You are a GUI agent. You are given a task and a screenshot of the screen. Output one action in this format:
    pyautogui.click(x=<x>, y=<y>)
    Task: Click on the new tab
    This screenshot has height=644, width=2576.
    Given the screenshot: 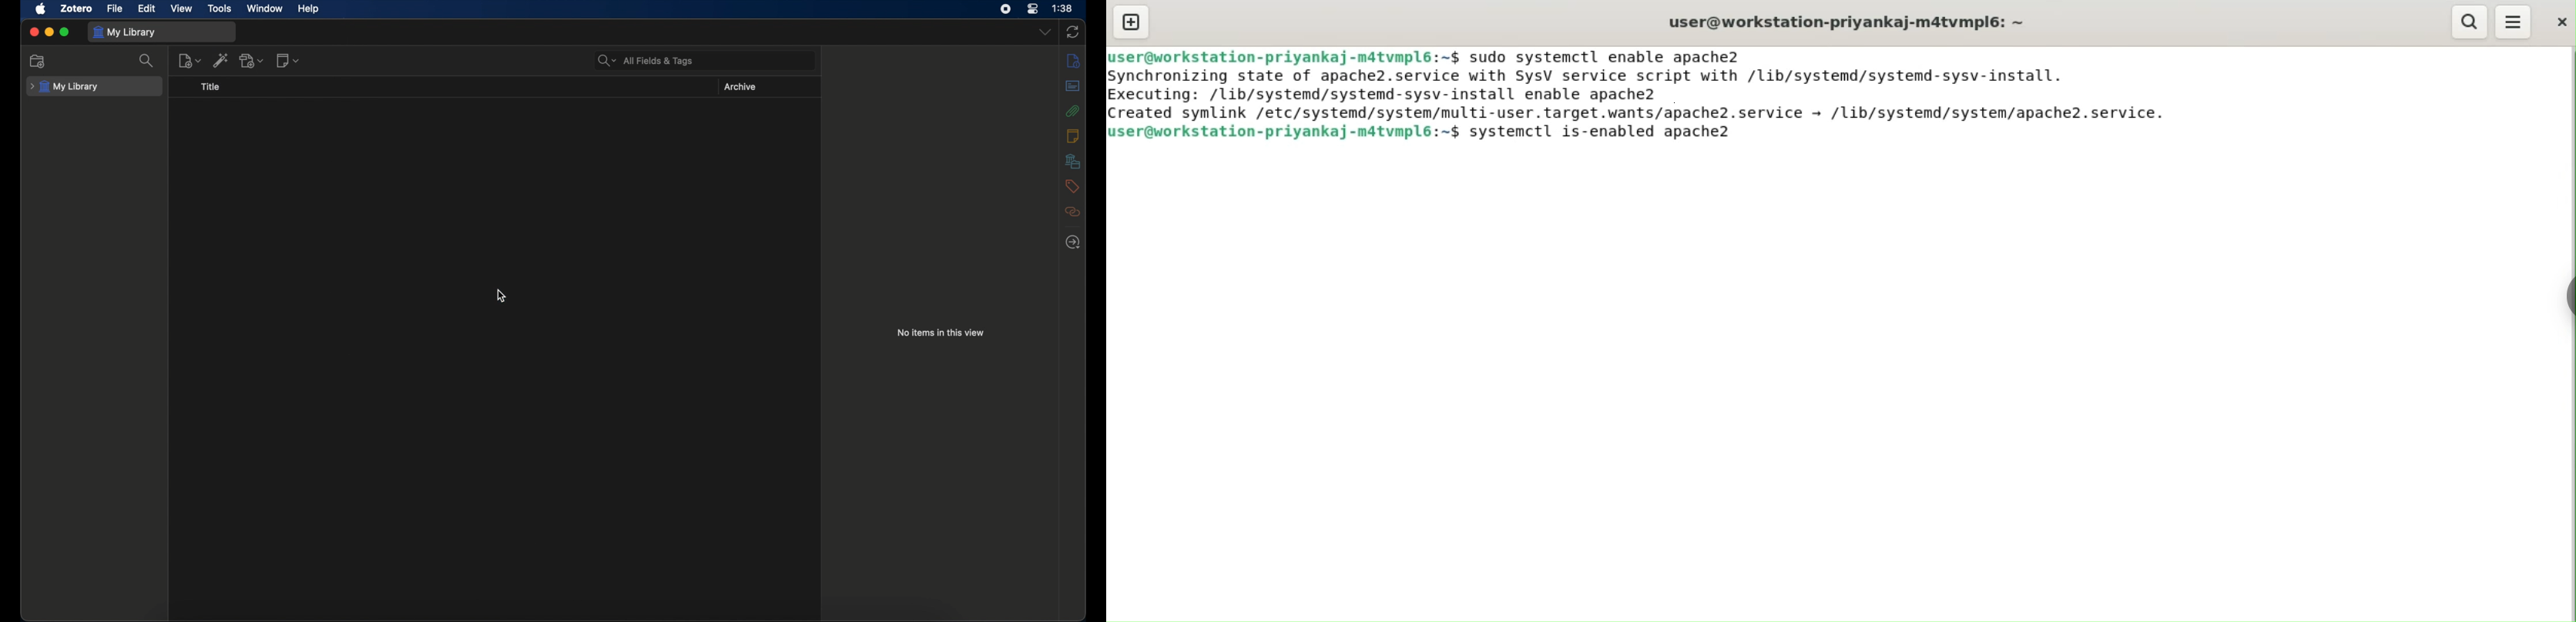 What is the action you would take?
    pyautogui.click(x=1131, y=22)
    